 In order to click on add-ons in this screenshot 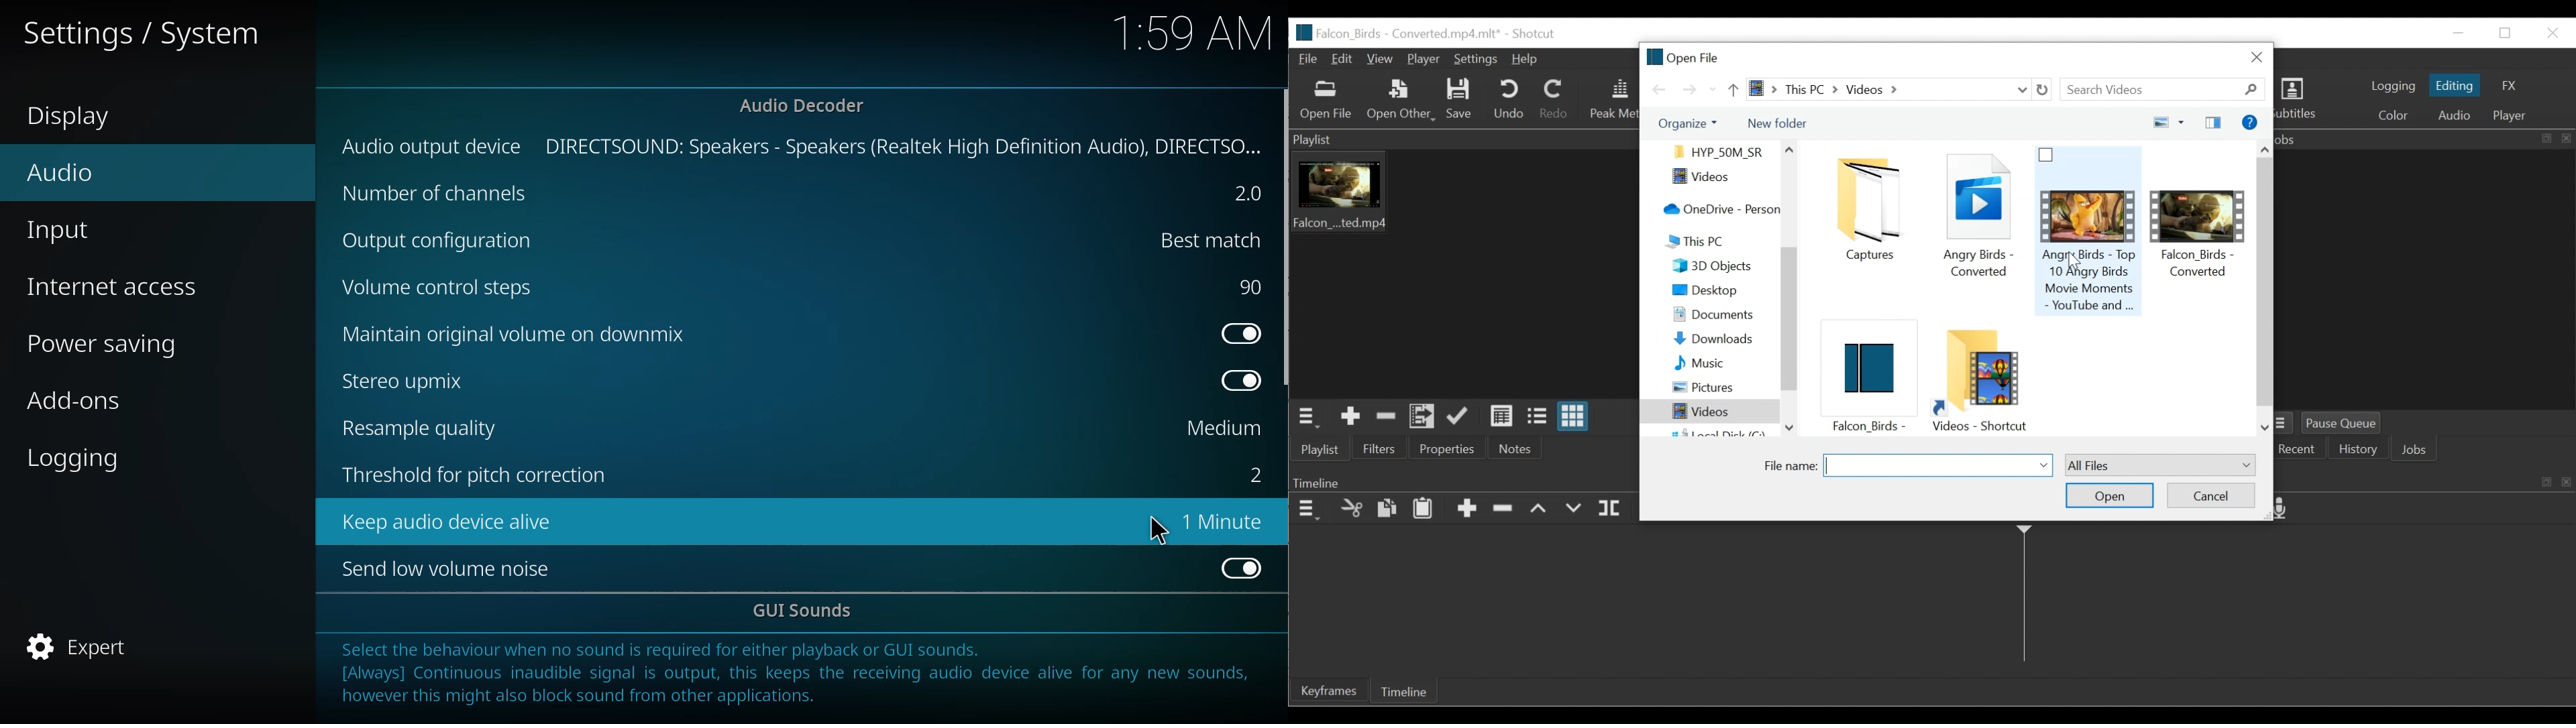, I will do `click(76, 400)`.